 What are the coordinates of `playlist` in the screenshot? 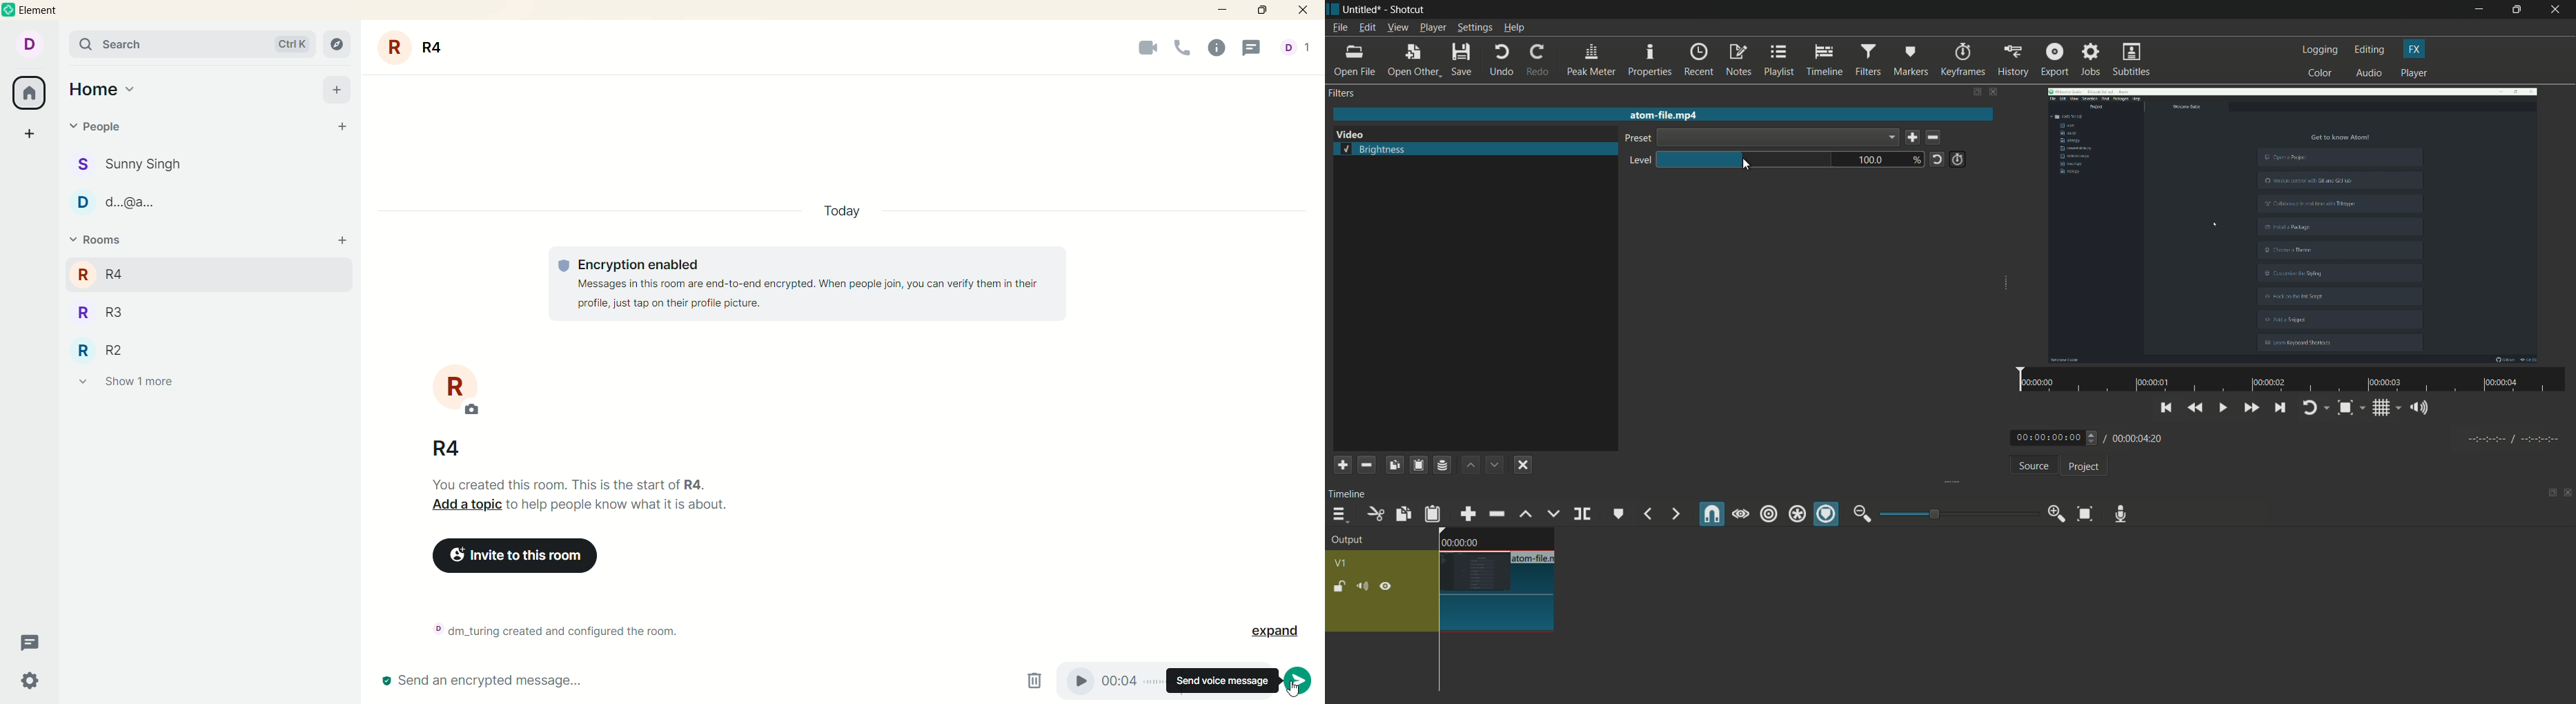 It's located at (1780, 60).